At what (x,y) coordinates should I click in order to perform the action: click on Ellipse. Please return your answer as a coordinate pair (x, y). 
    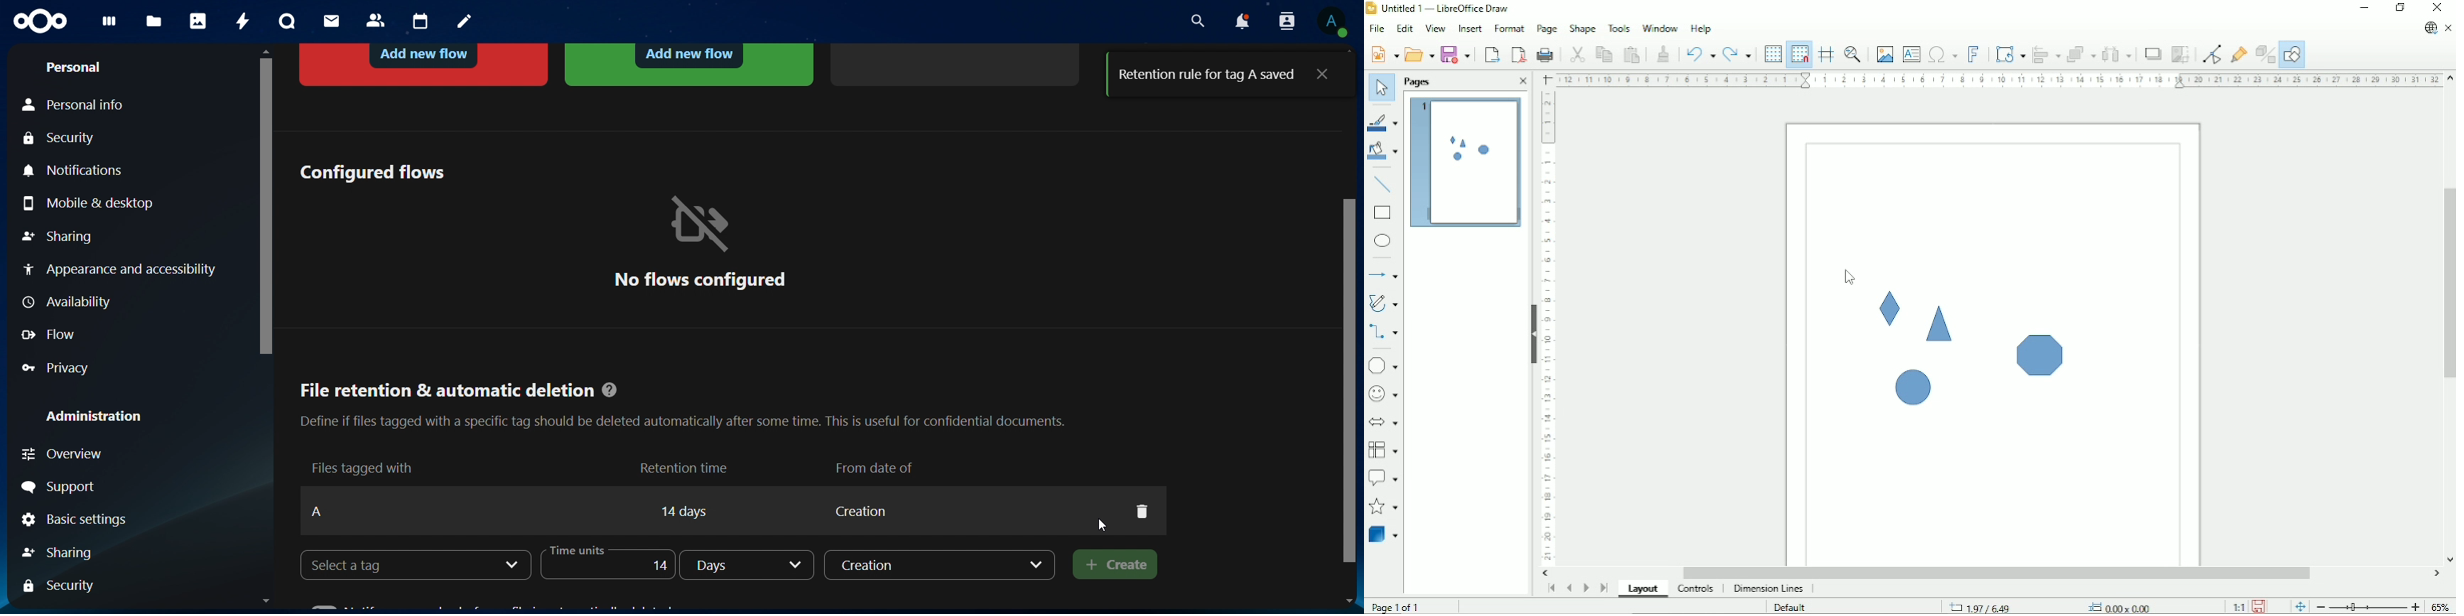
    Looking at the image, I should click on (1383, 241).